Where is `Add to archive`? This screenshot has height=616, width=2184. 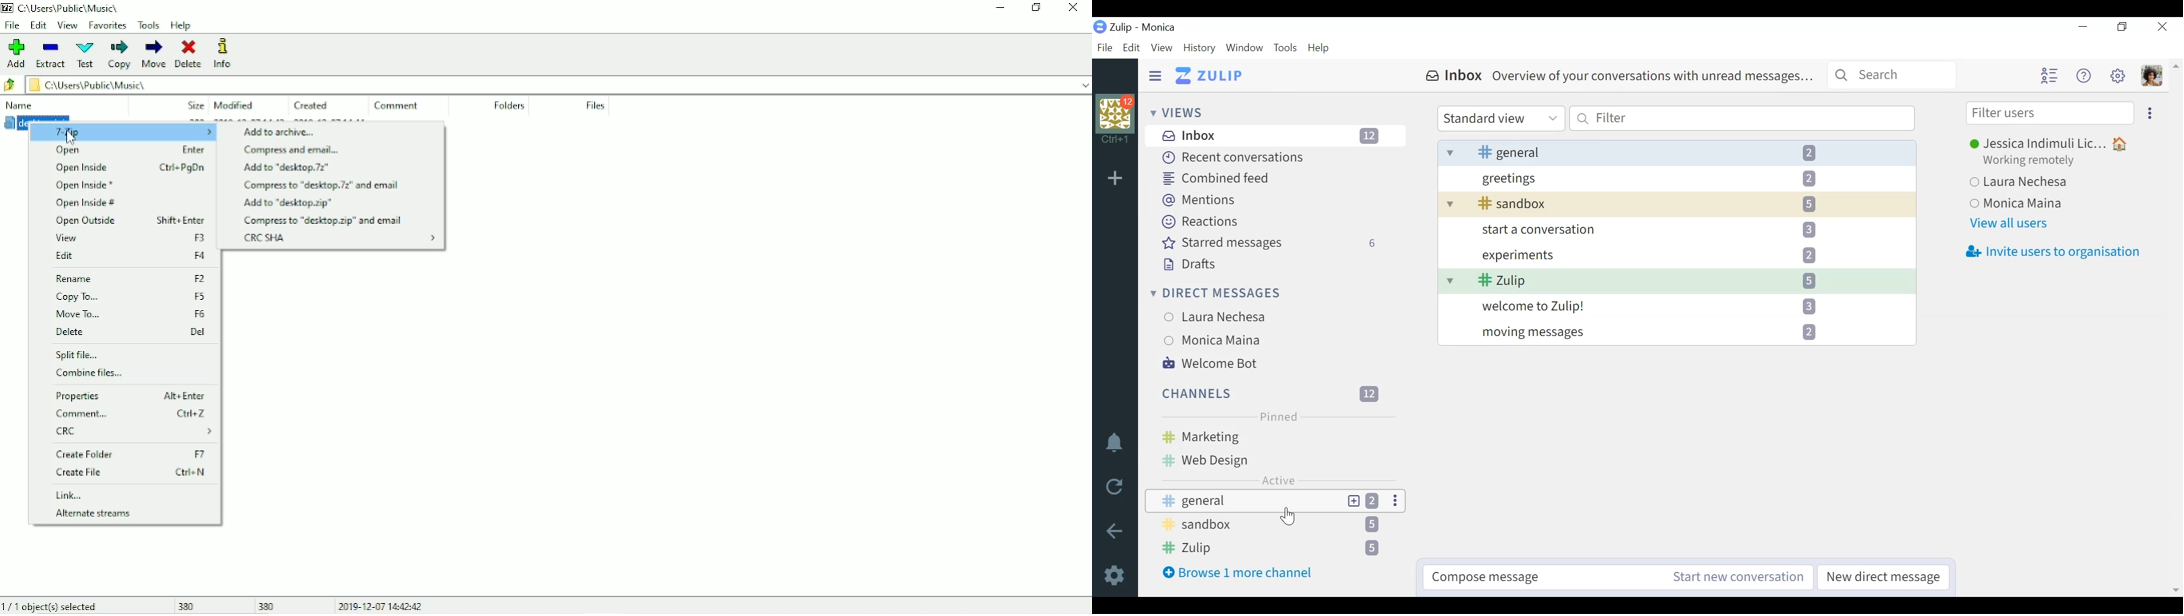 Add to archive is located at coordinates (279, 134).